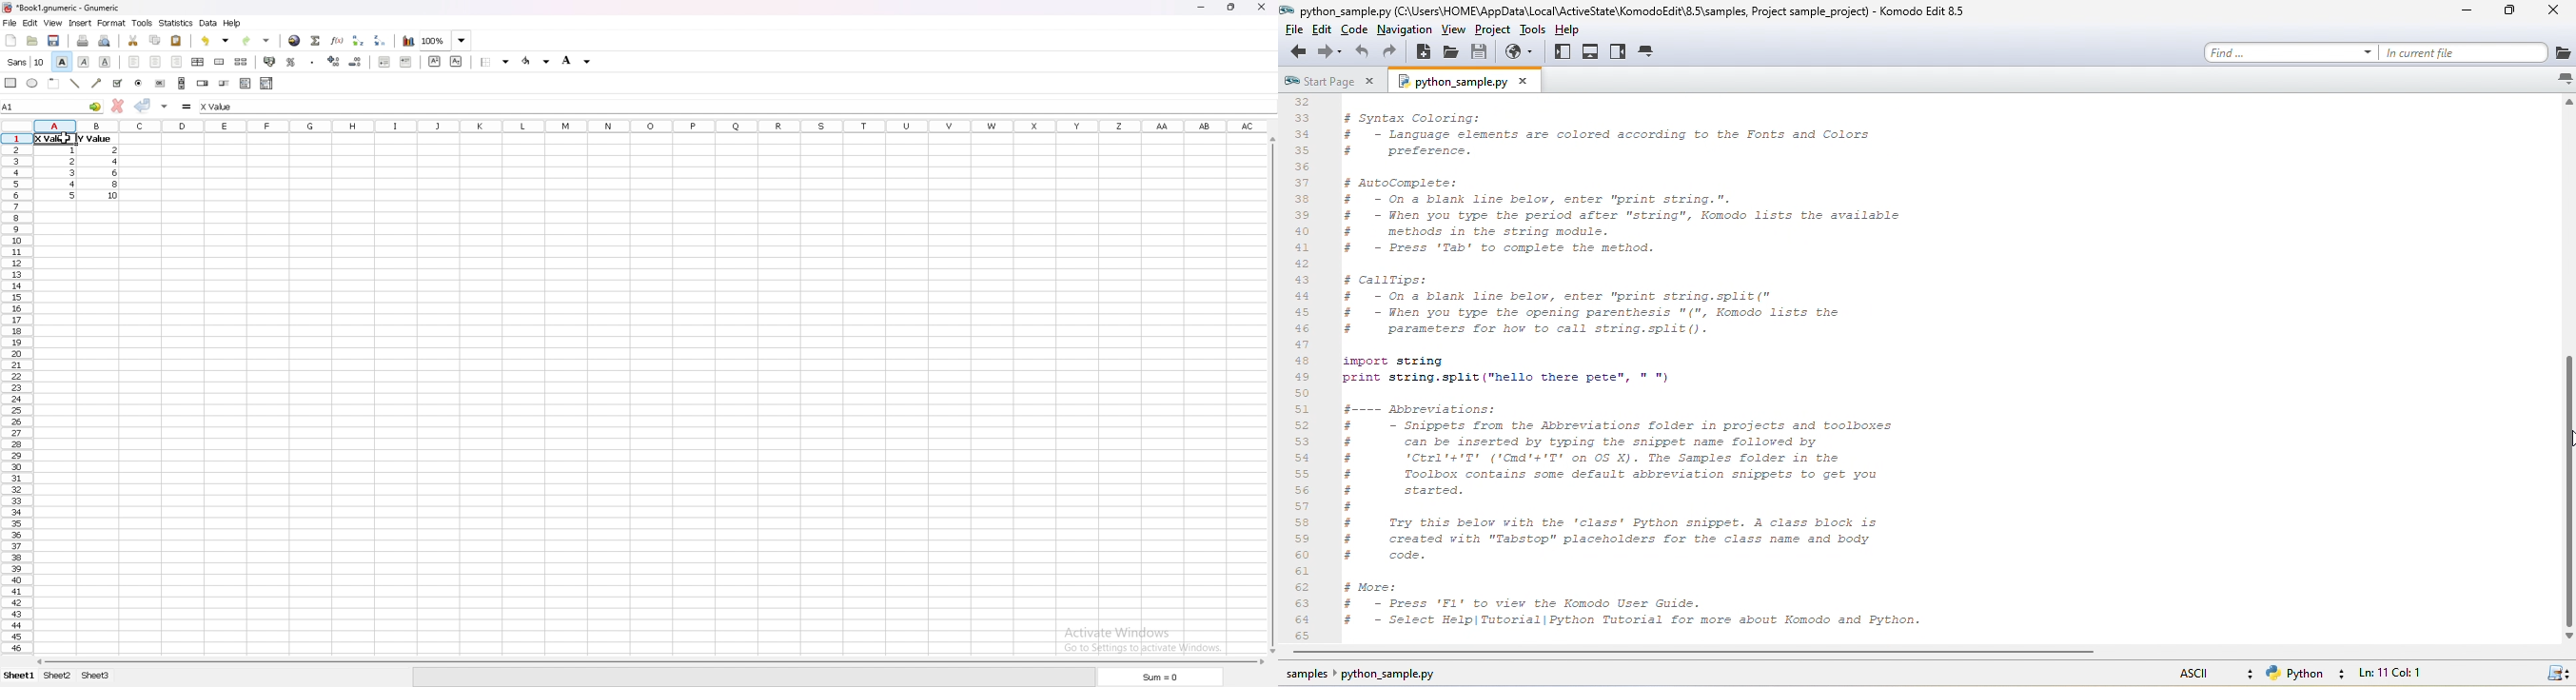 This screenshot has height=700, width=2576. What do you see at coordinates (54, 83) in the screenshot?
I see `frame` at bounding box center [54, 83].